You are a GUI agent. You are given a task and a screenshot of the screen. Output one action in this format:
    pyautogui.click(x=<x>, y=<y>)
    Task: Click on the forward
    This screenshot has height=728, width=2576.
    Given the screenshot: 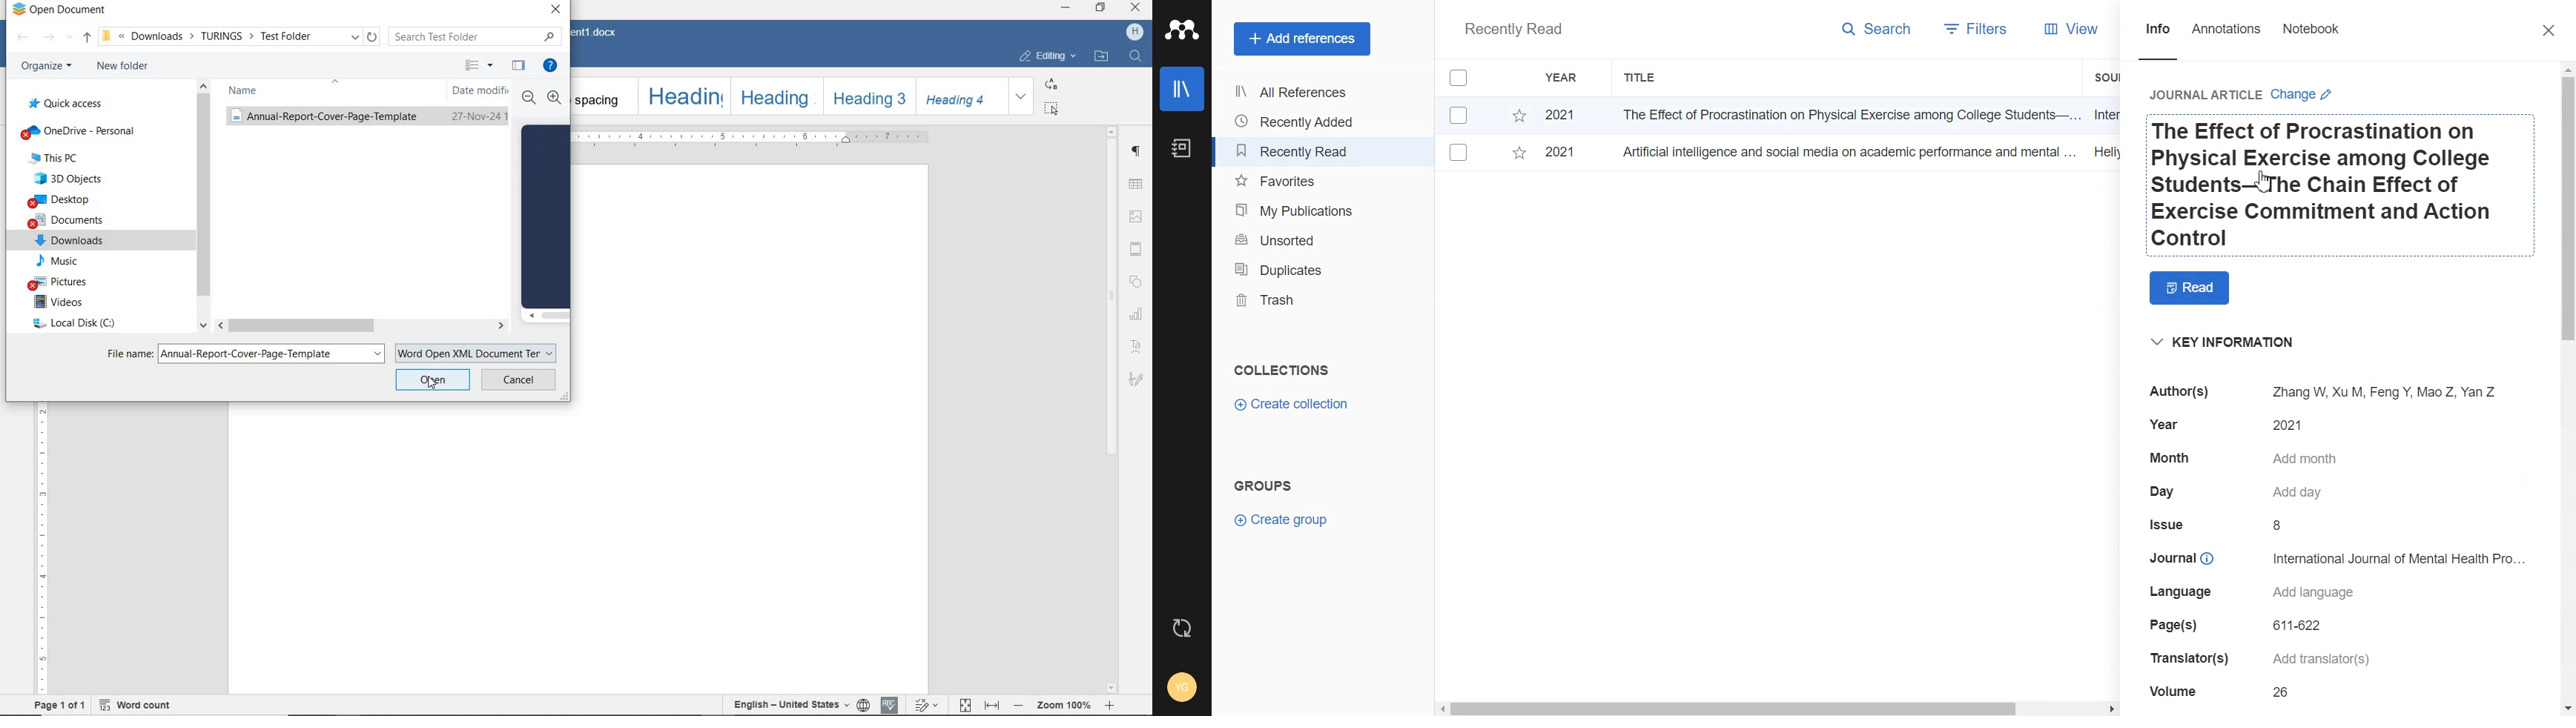 What is the action you would take?
    pyautogui.click(x=51, y=38)
    